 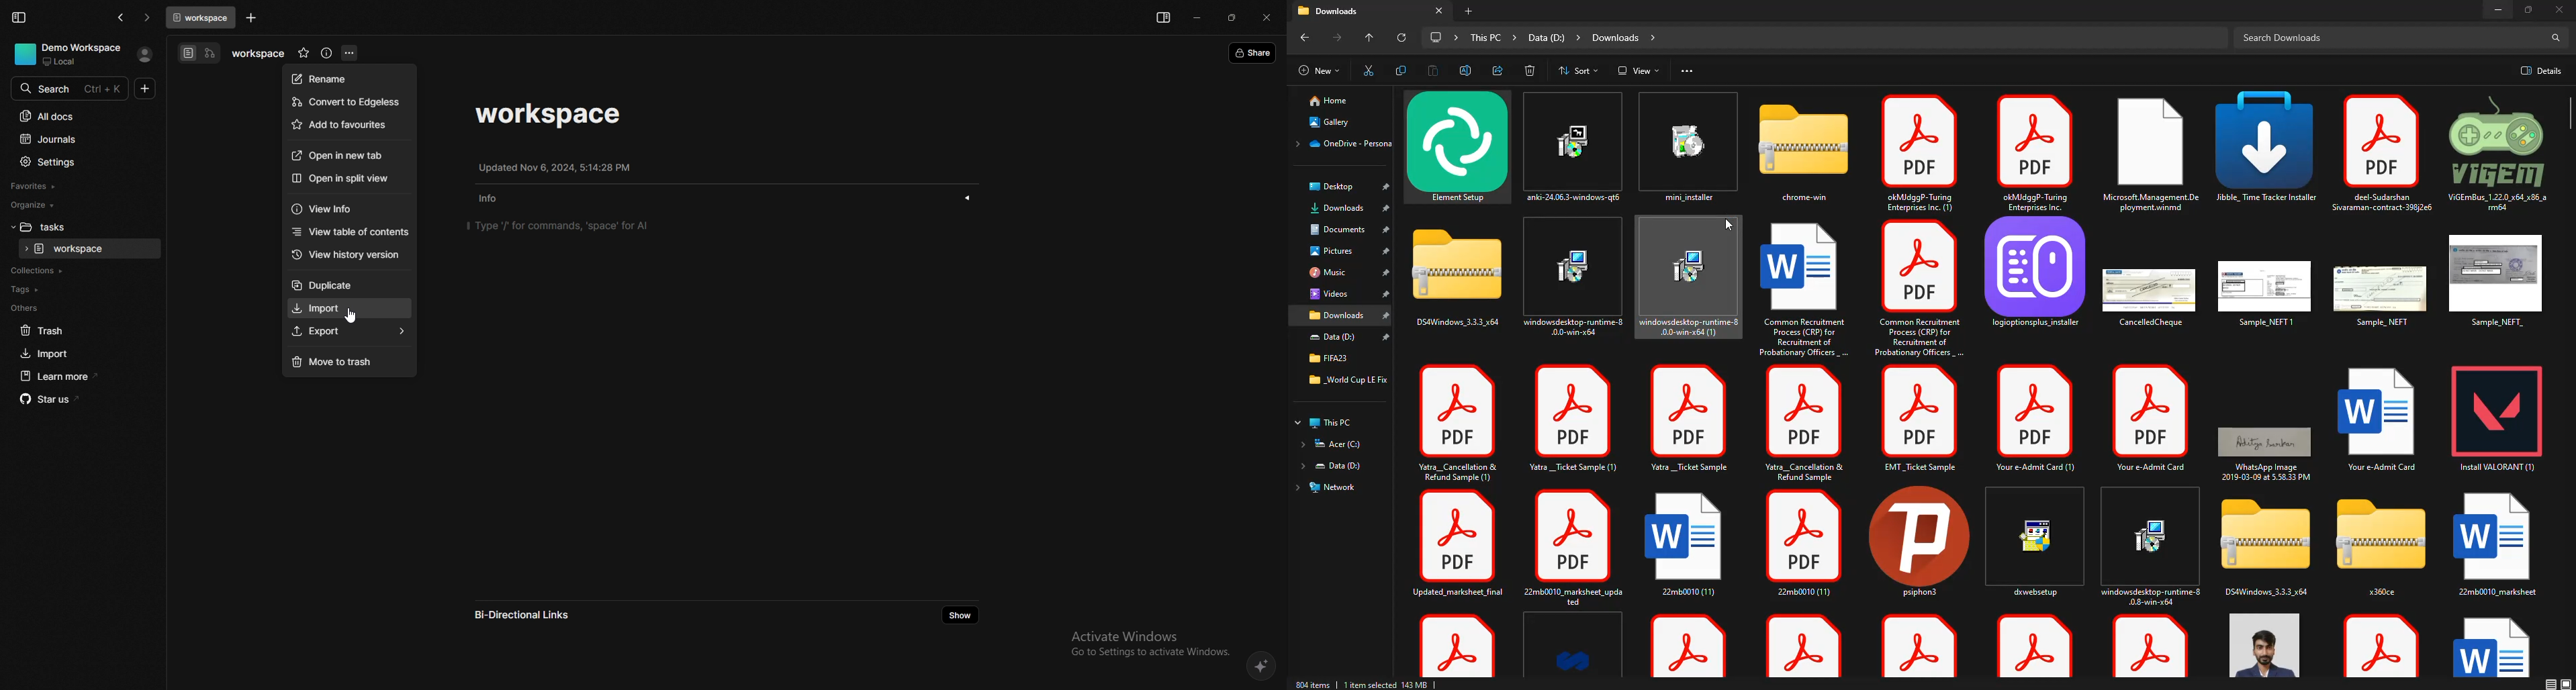 I want to click on file, so click(x=2158, y=153).